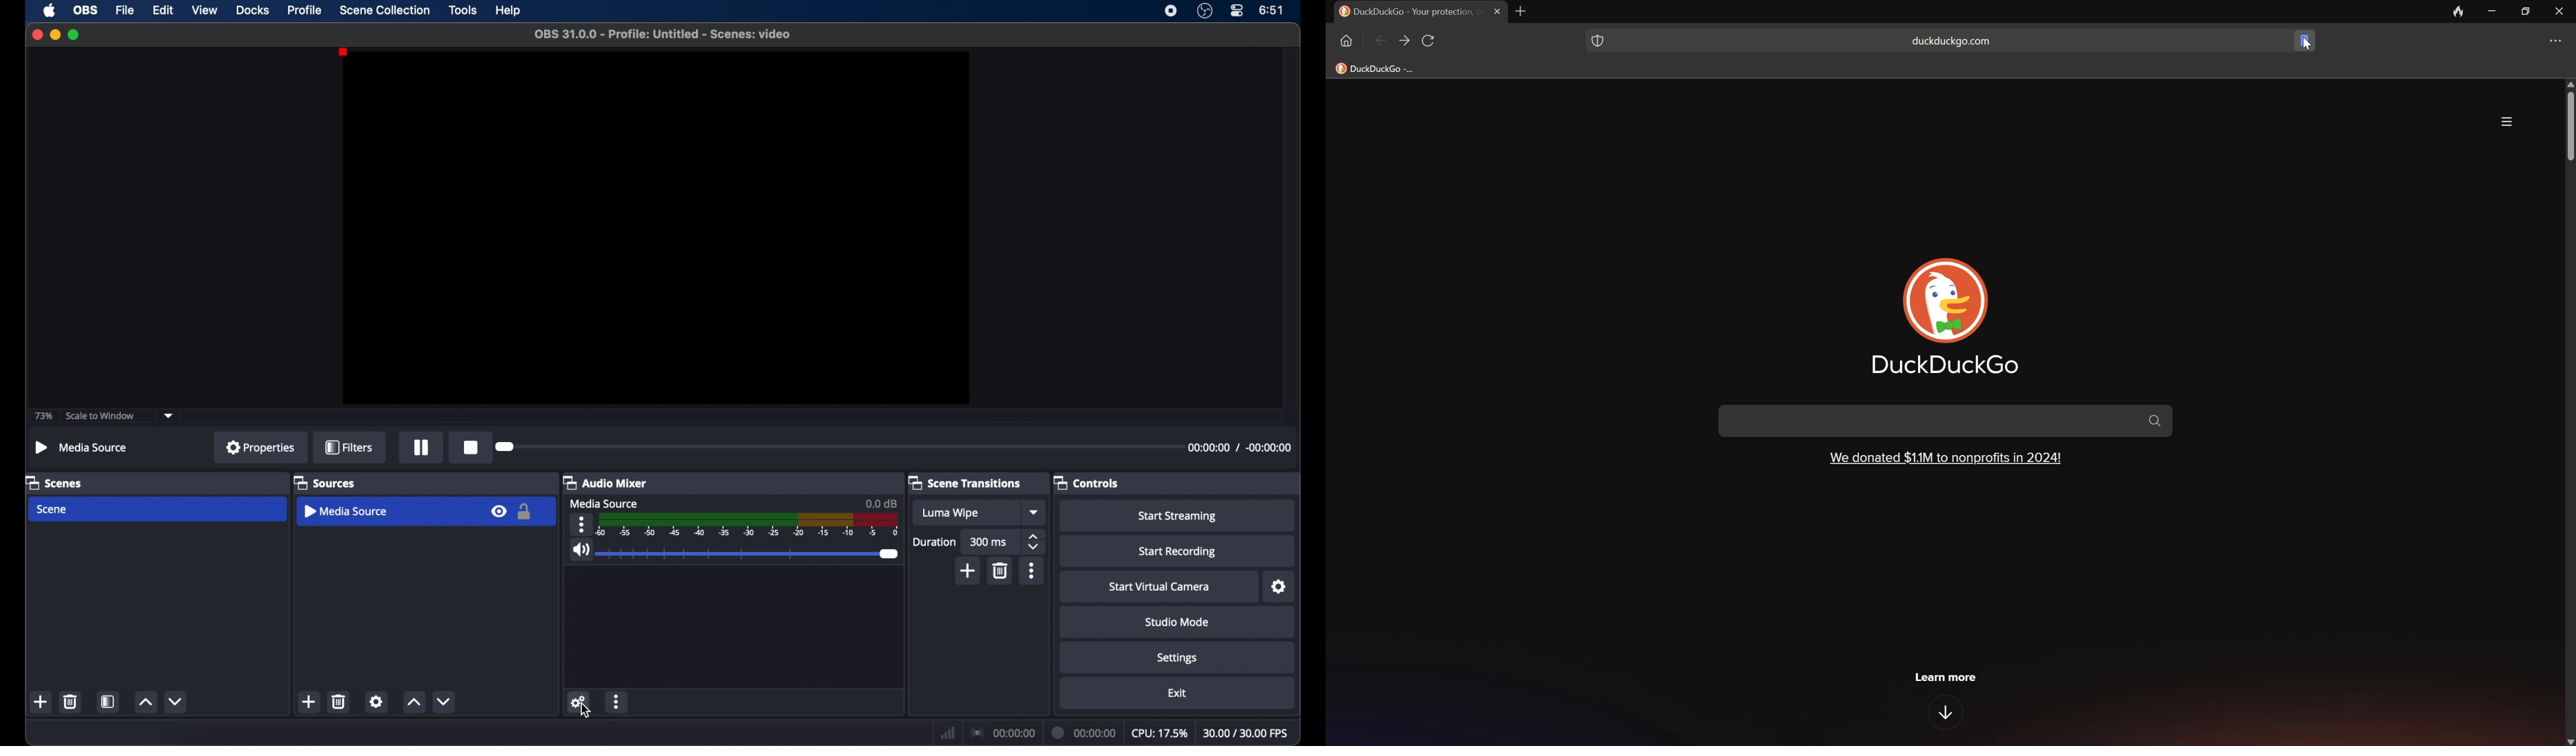 The height and width of the screenshot is (756, 2576). I want to click on connections, so click(1002, 733).